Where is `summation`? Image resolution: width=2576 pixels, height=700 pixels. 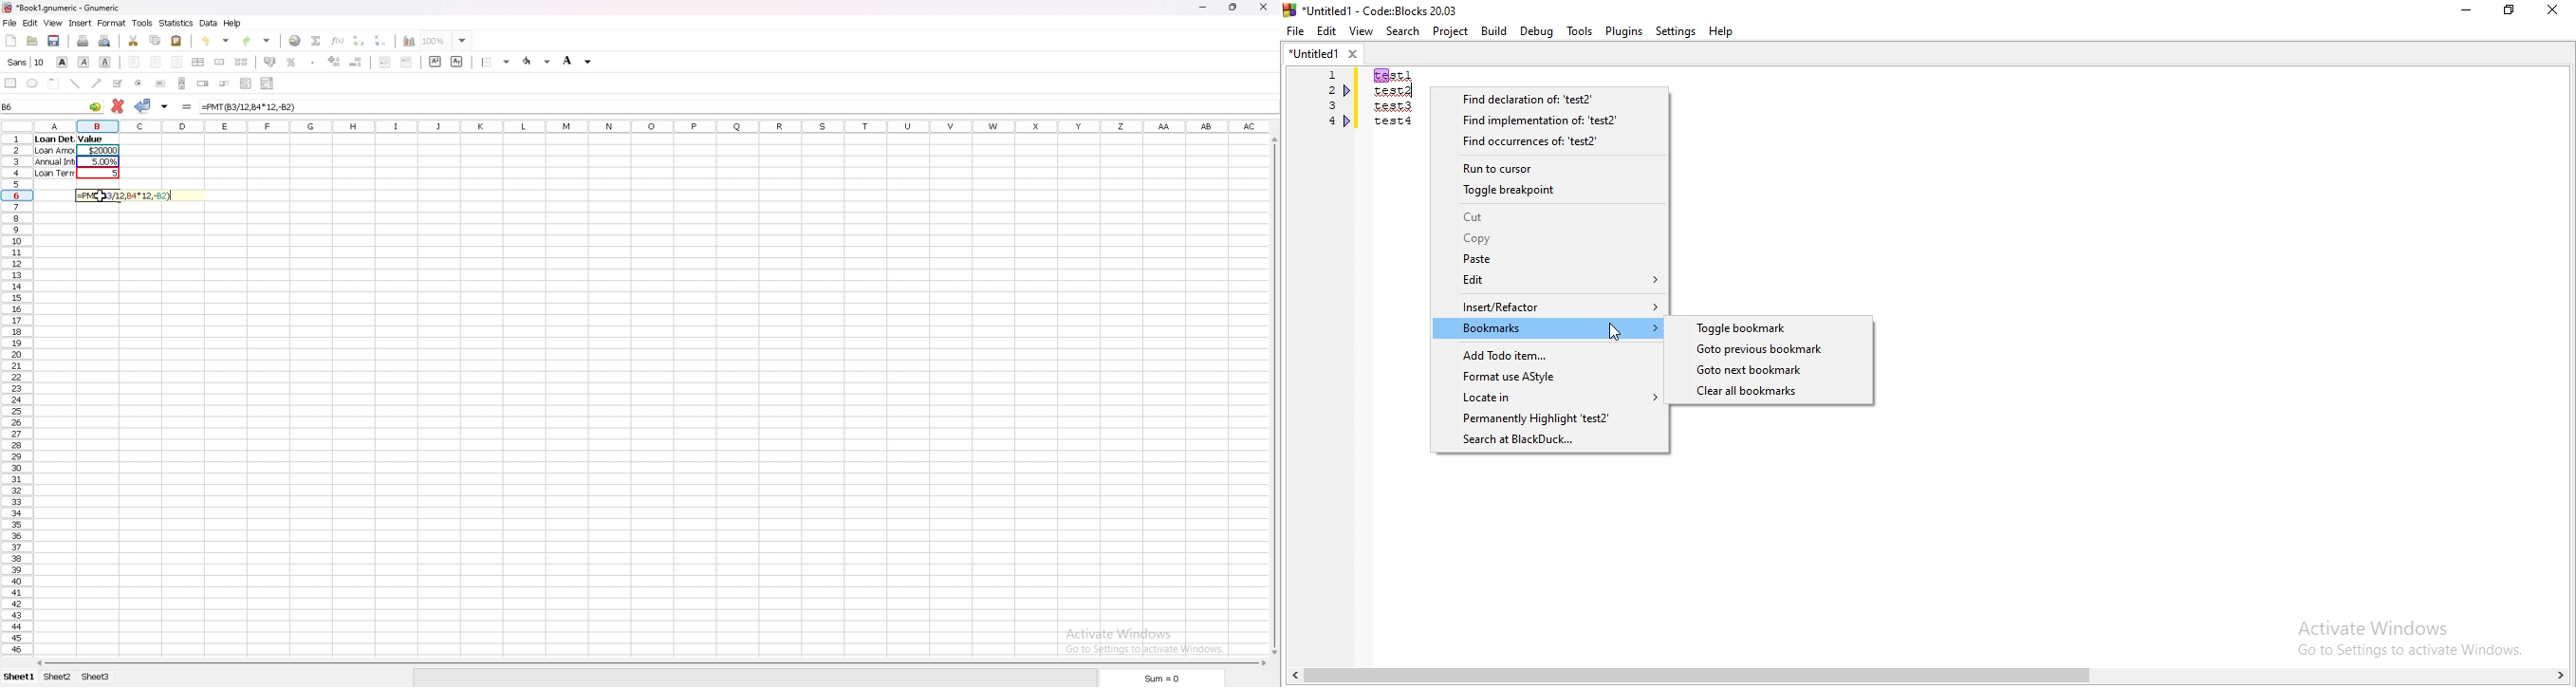 summation is located at coordinates (317, 41).